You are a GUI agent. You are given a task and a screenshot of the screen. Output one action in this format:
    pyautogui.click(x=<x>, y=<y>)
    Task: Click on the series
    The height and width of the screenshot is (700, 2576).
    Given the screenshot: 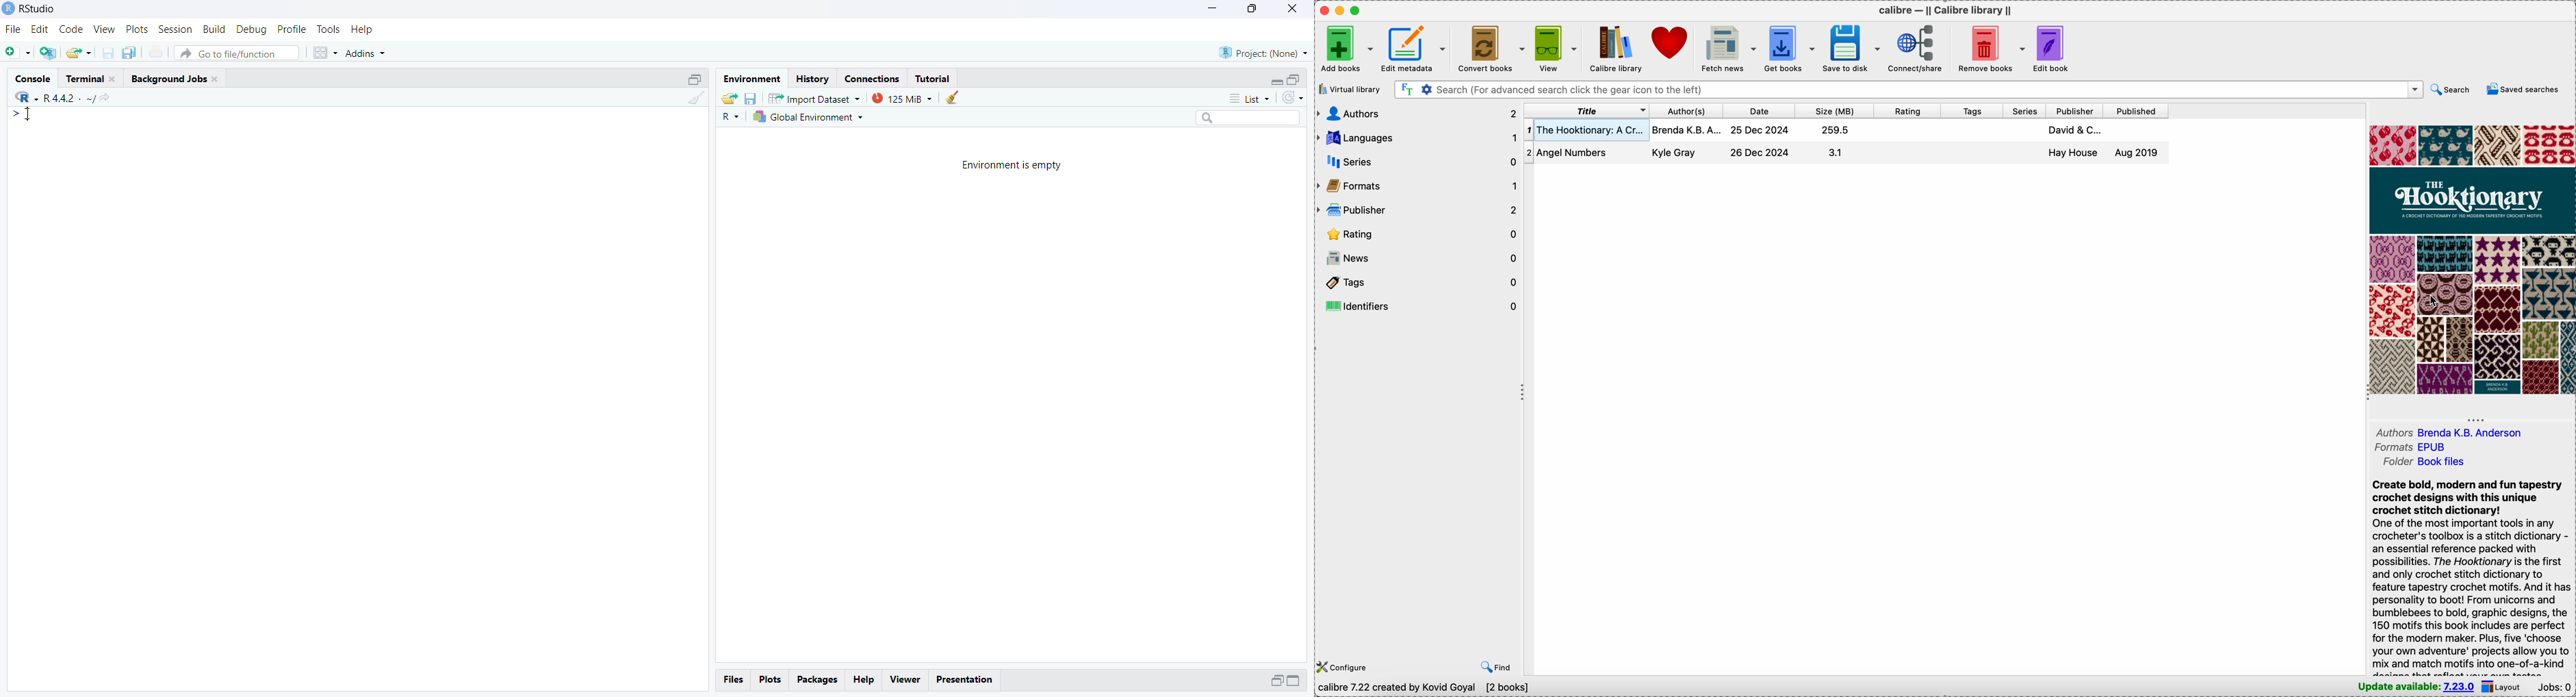 What is the action you would take?
    pyautogui.click(x=1417, y=162)
    